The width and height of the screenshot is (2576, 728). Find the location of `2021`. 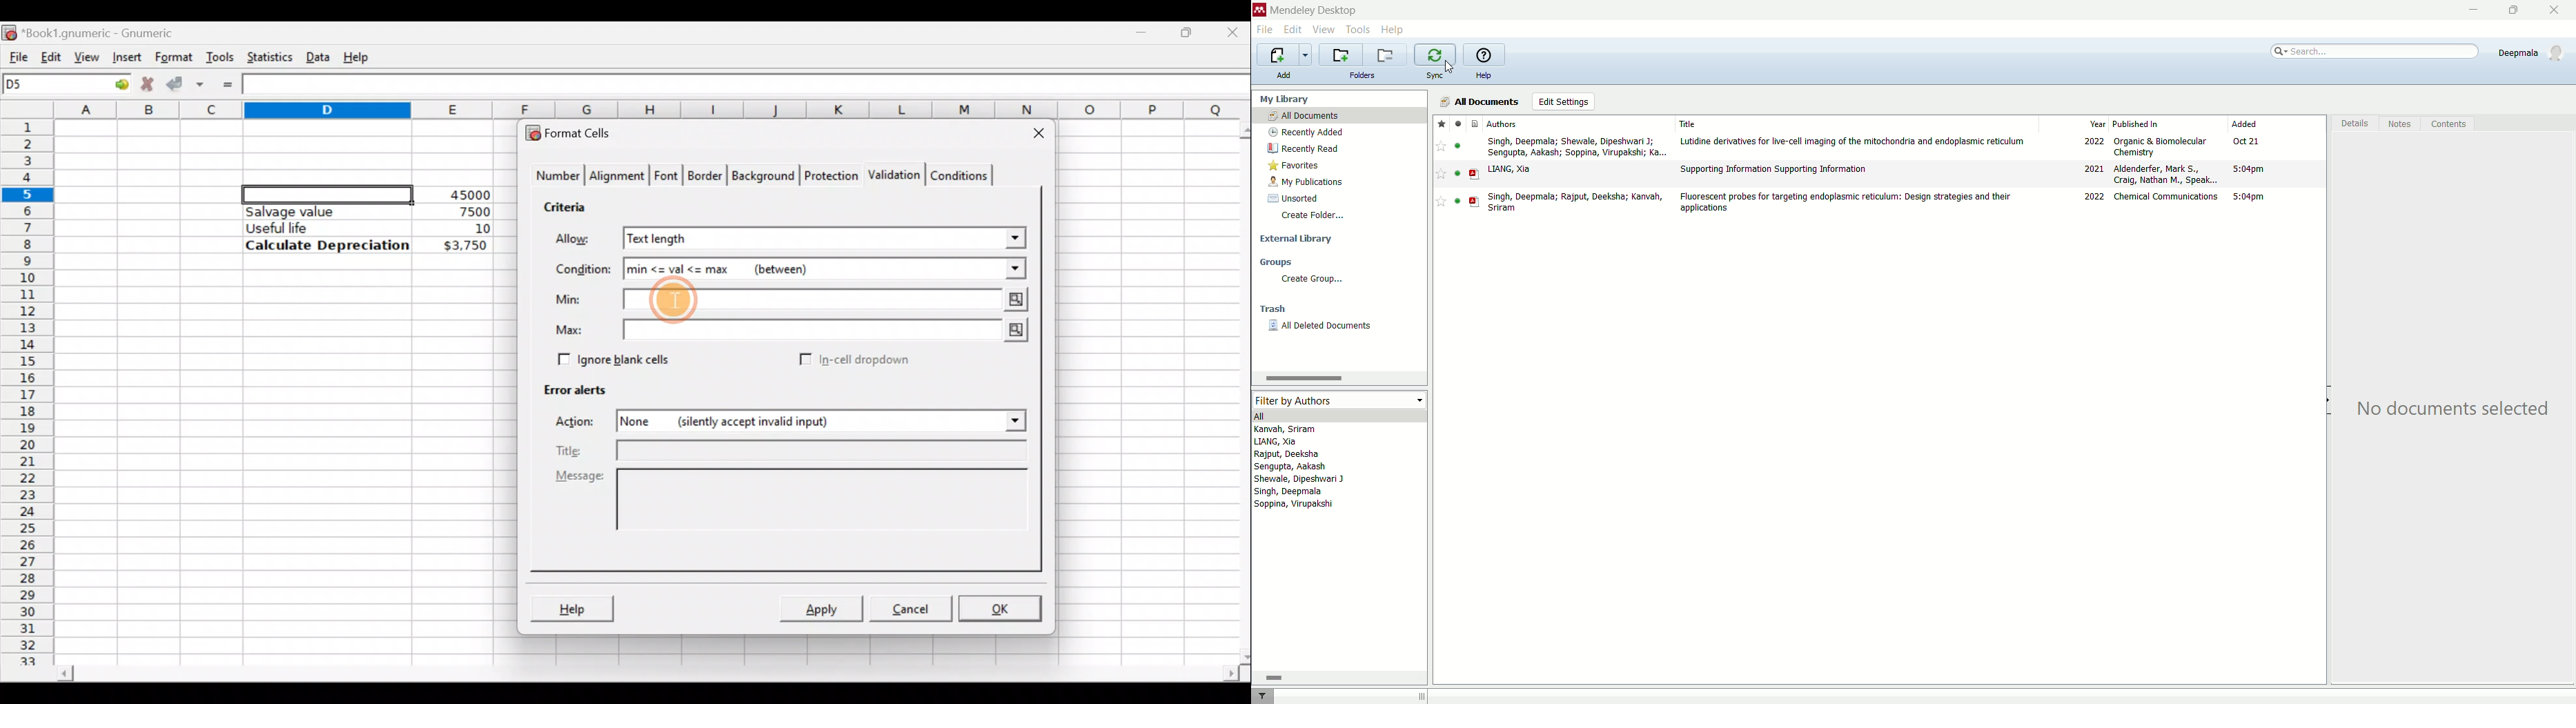

2021 is located at coordinates (2093, 169).